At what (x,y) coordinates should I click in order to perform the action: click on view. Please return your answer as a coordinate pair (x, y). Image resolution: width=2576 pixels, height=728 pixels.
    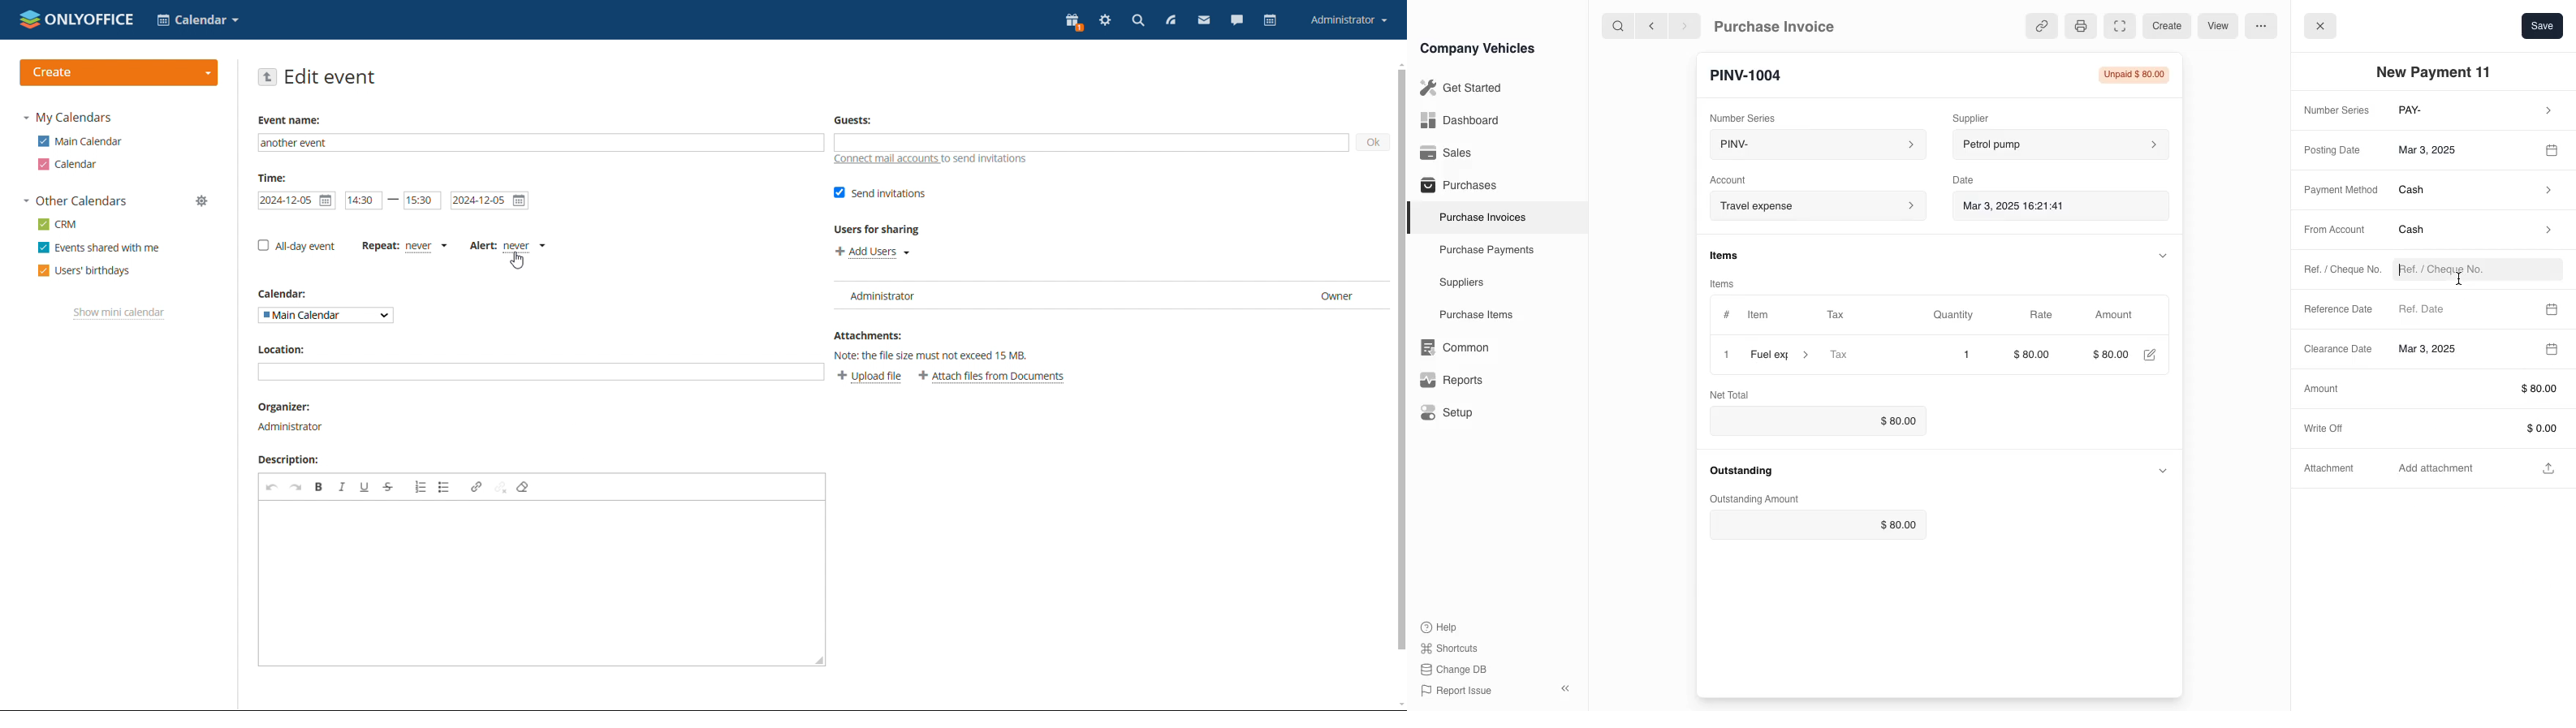
    Looking at the image, I should click on (2216, 27).